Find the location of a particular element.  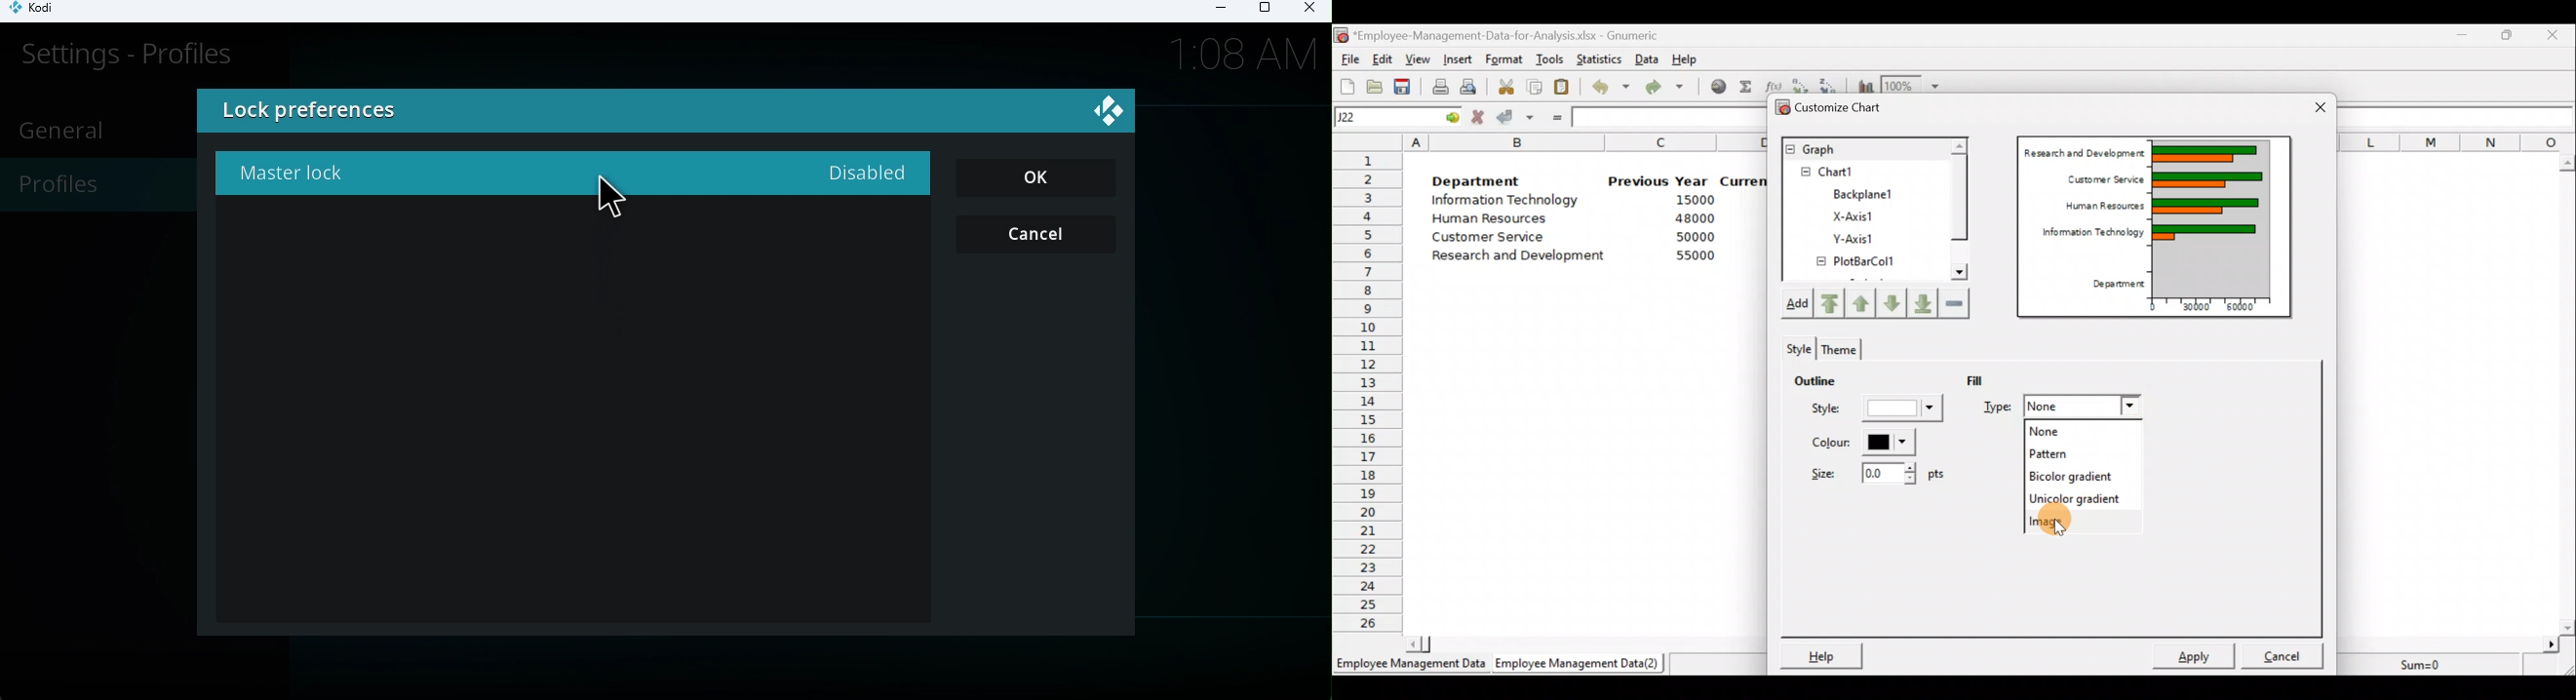

Image is located at coordinates (2066, 524).